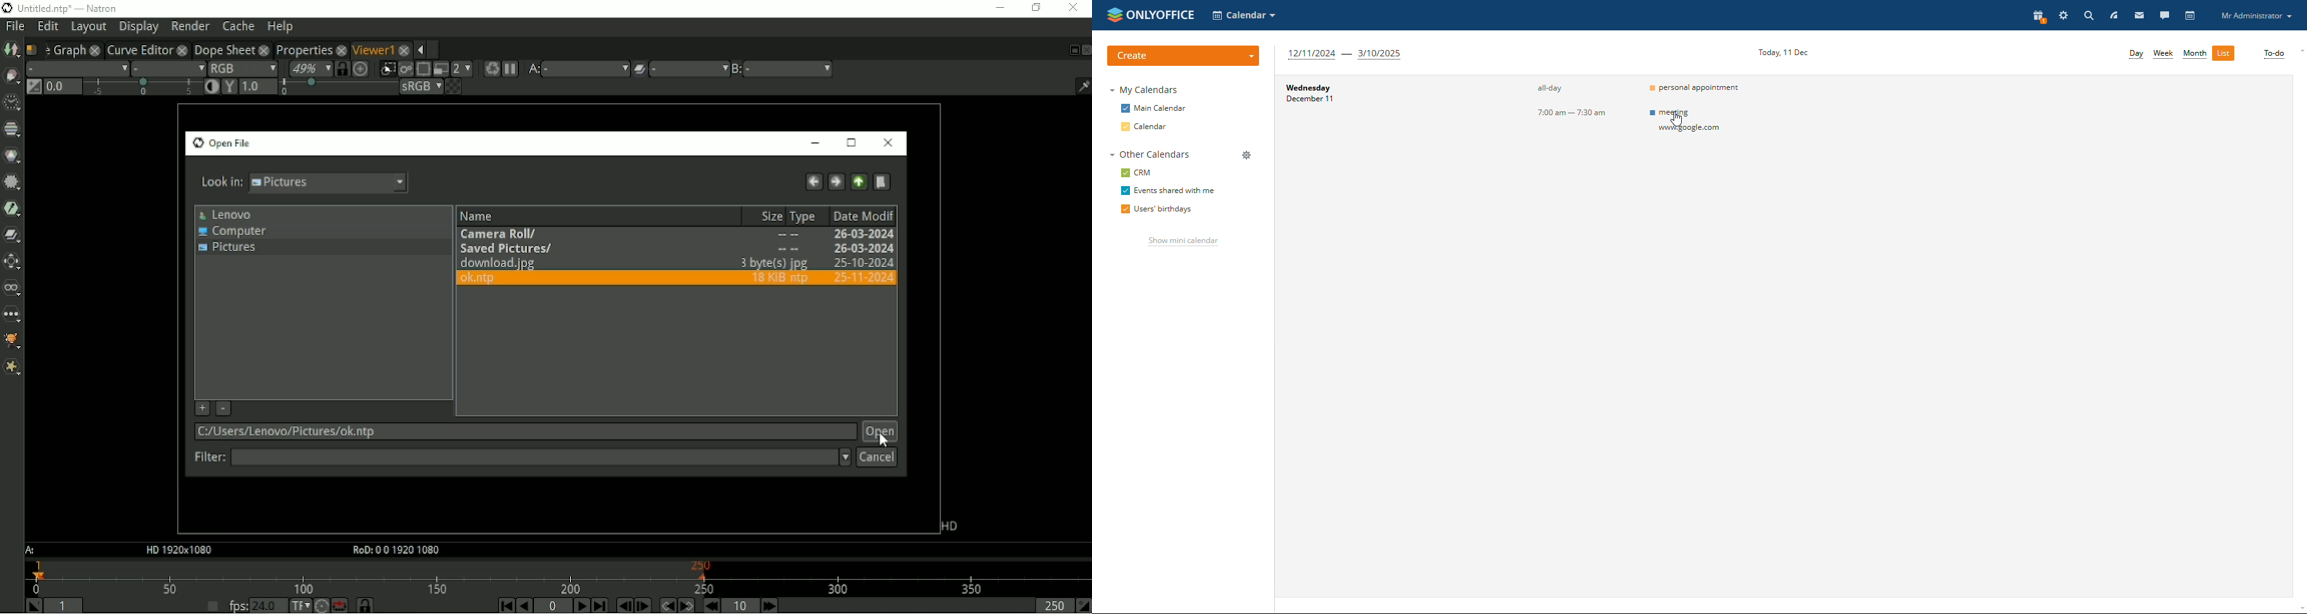 The height and width of the screenshot is (616, 2324). What do you see at coordinates (224, 215) in the screenshot?
I see `Lenovo` at bounding box center [224, 215].